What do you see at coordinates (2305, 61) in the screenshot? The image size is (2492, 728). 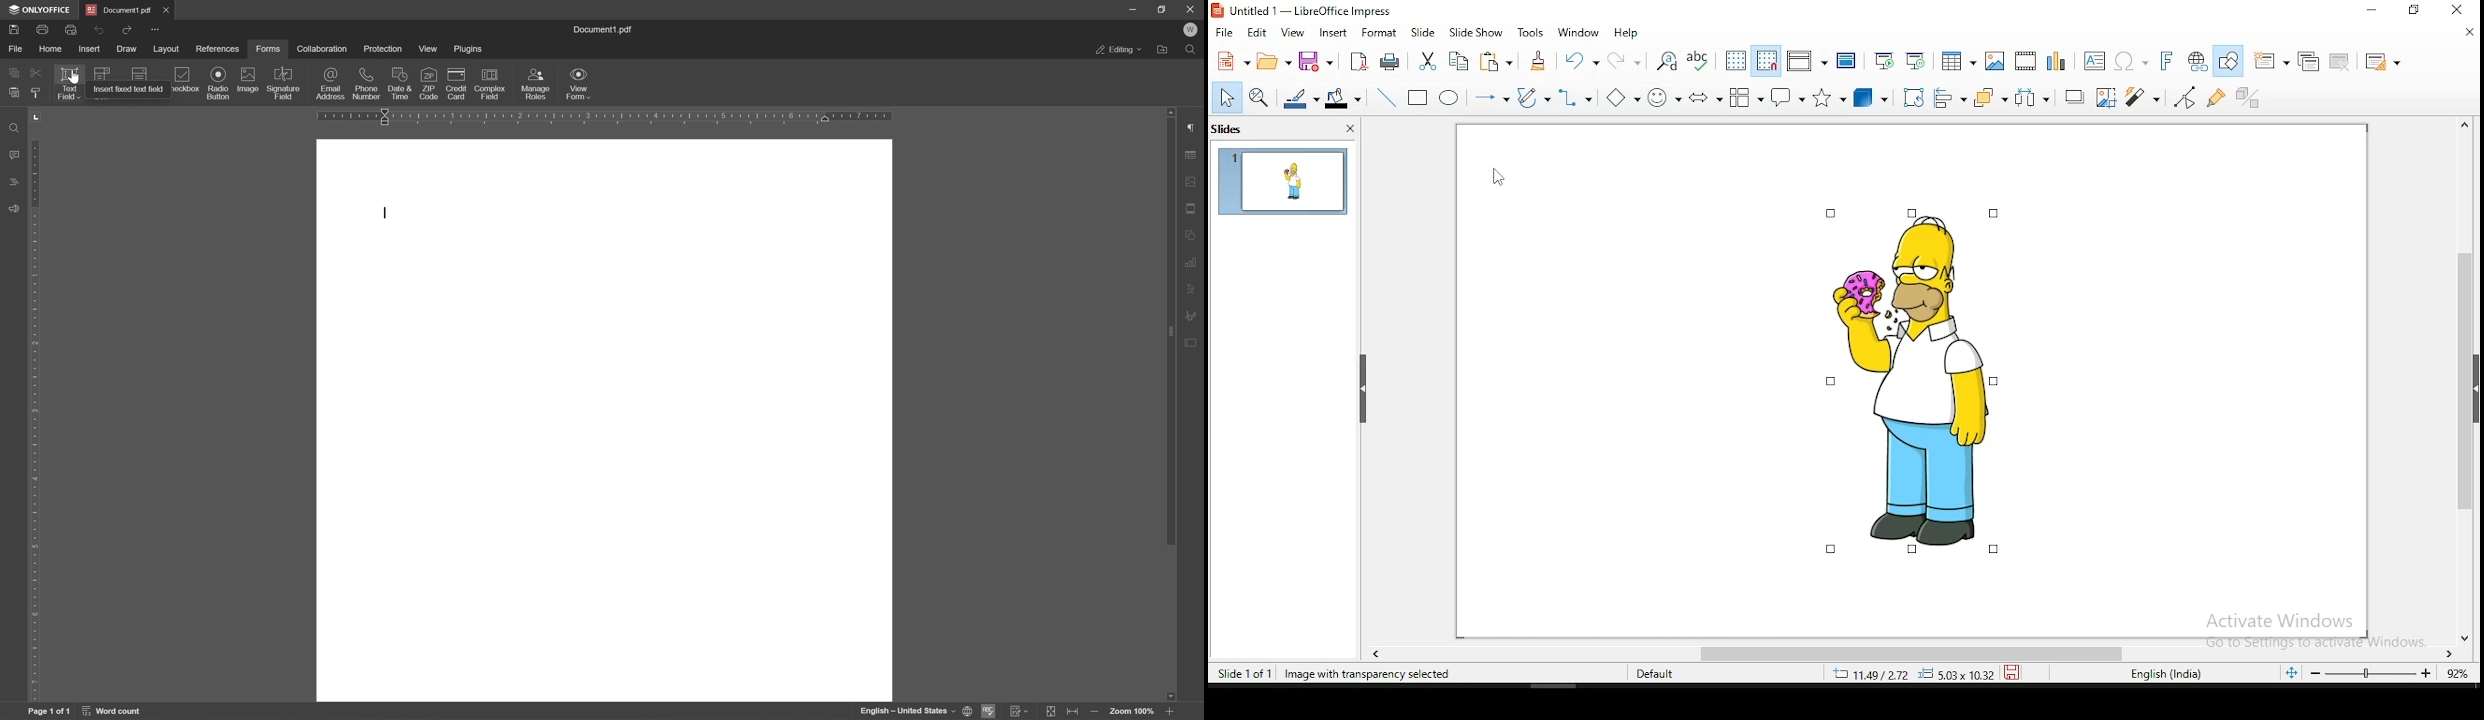 I see `duplicate slide` at bounding box center [2305, 61].